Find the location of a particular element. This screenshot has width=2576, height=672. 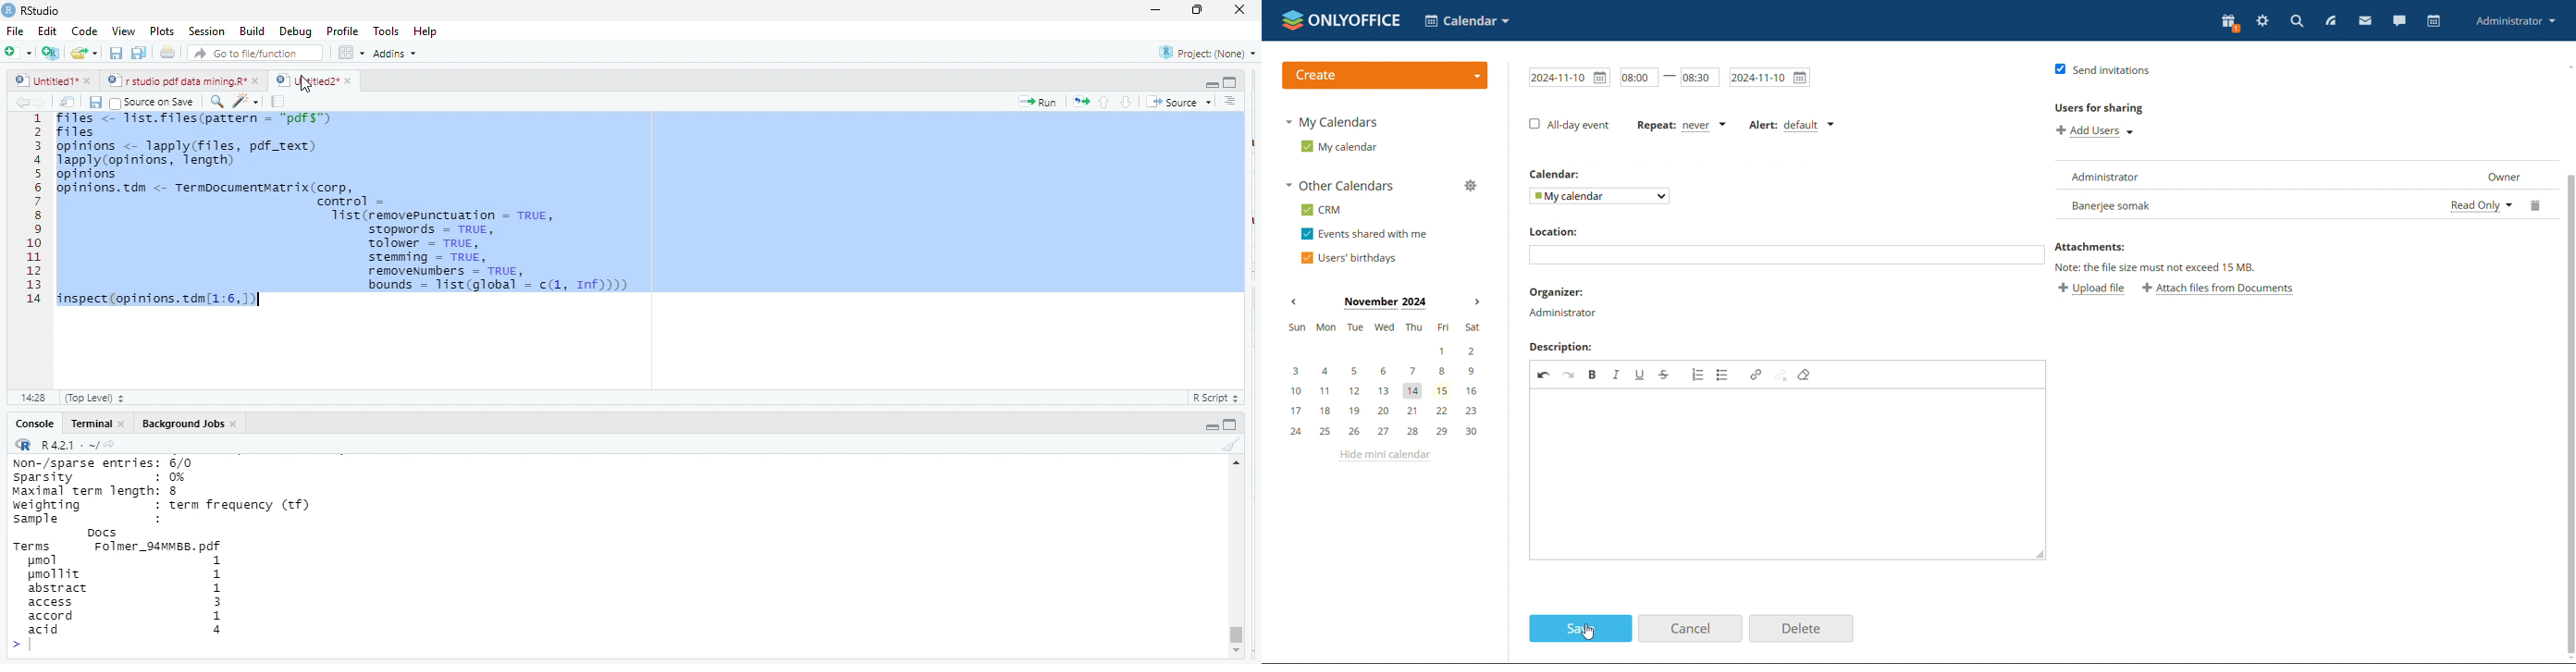

options is located at coordinates (352, 52).